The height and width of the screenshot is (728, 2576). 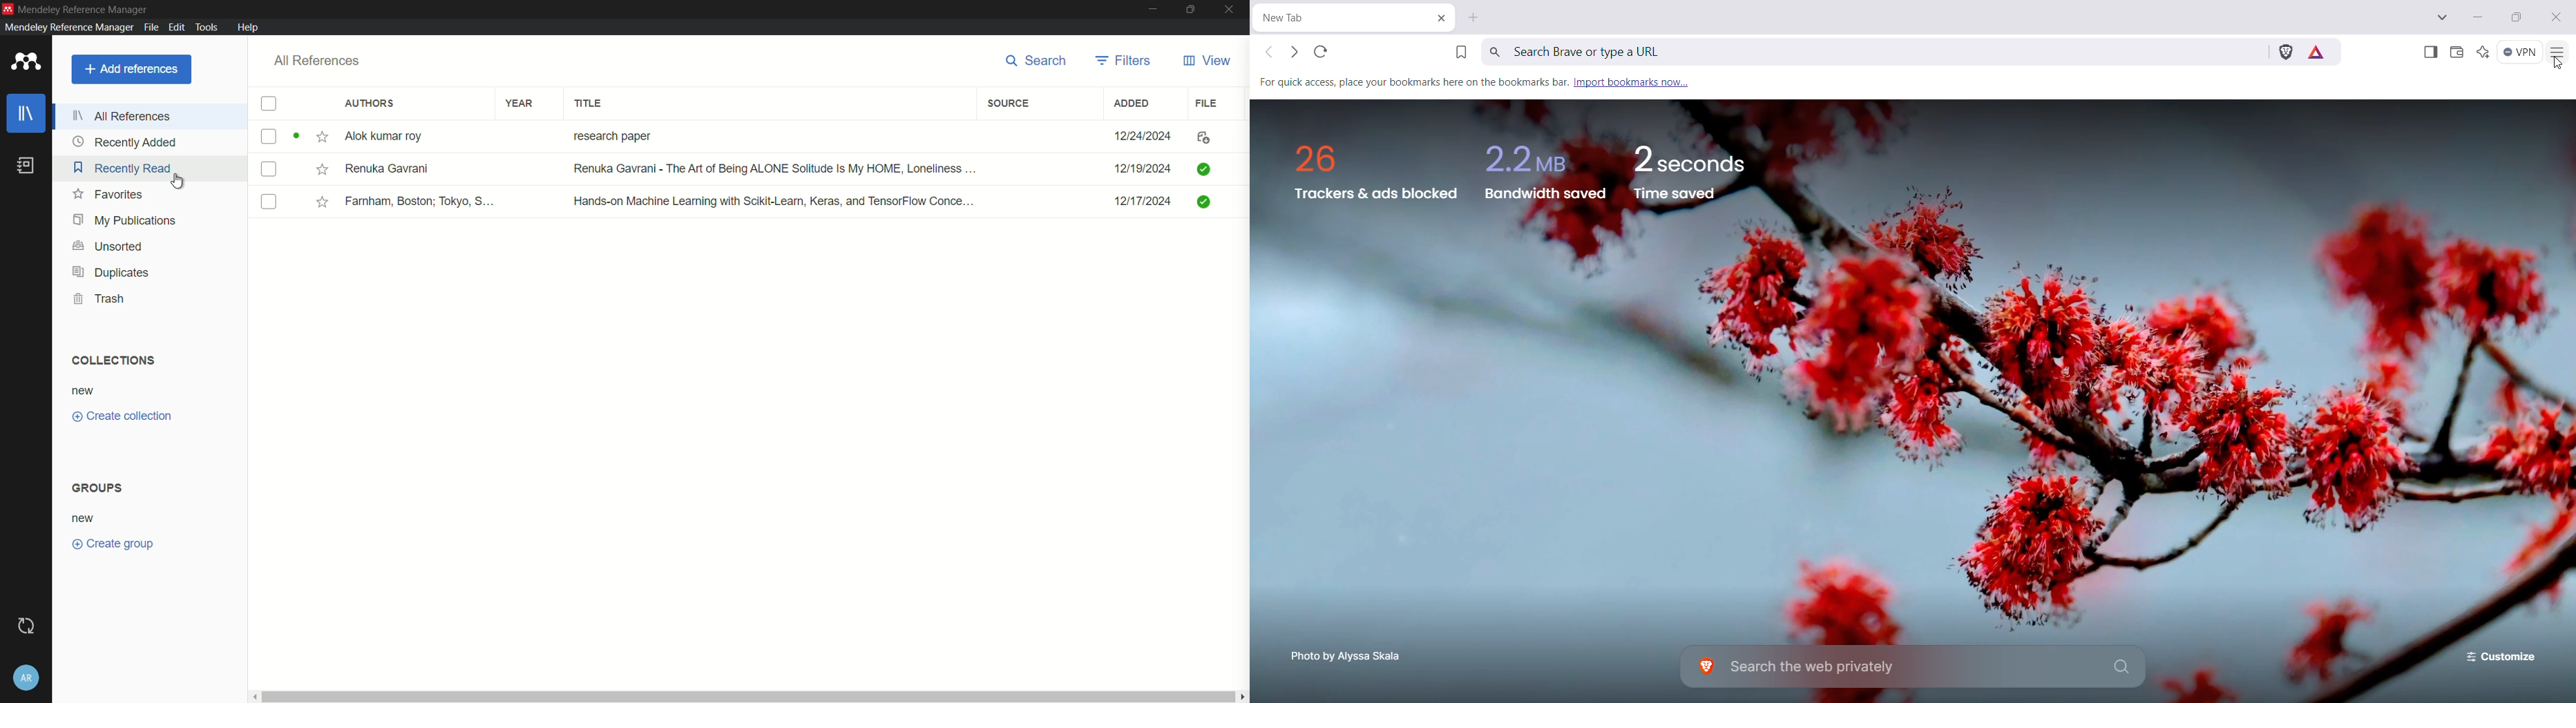 I want to click on app icon, so click(x=8, y=8).